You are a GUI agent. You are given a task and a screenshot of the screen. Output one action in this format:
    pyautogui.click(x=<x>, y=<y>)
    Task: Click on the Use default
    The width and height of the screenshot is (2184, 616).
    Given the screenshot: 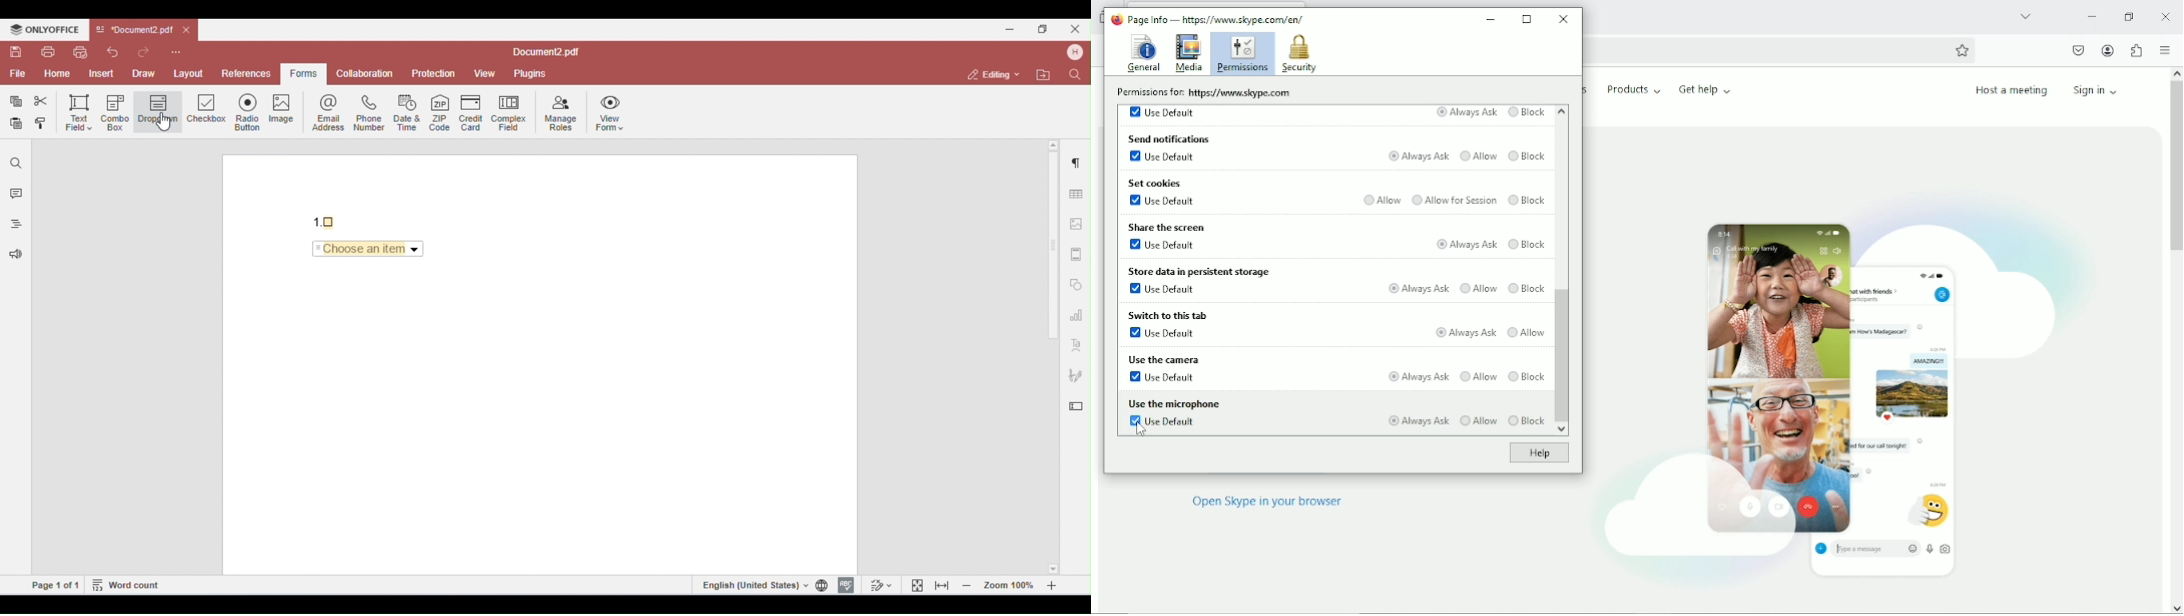 What is the action you would take?
    pyautogui.click(x=1165, y=423)
    